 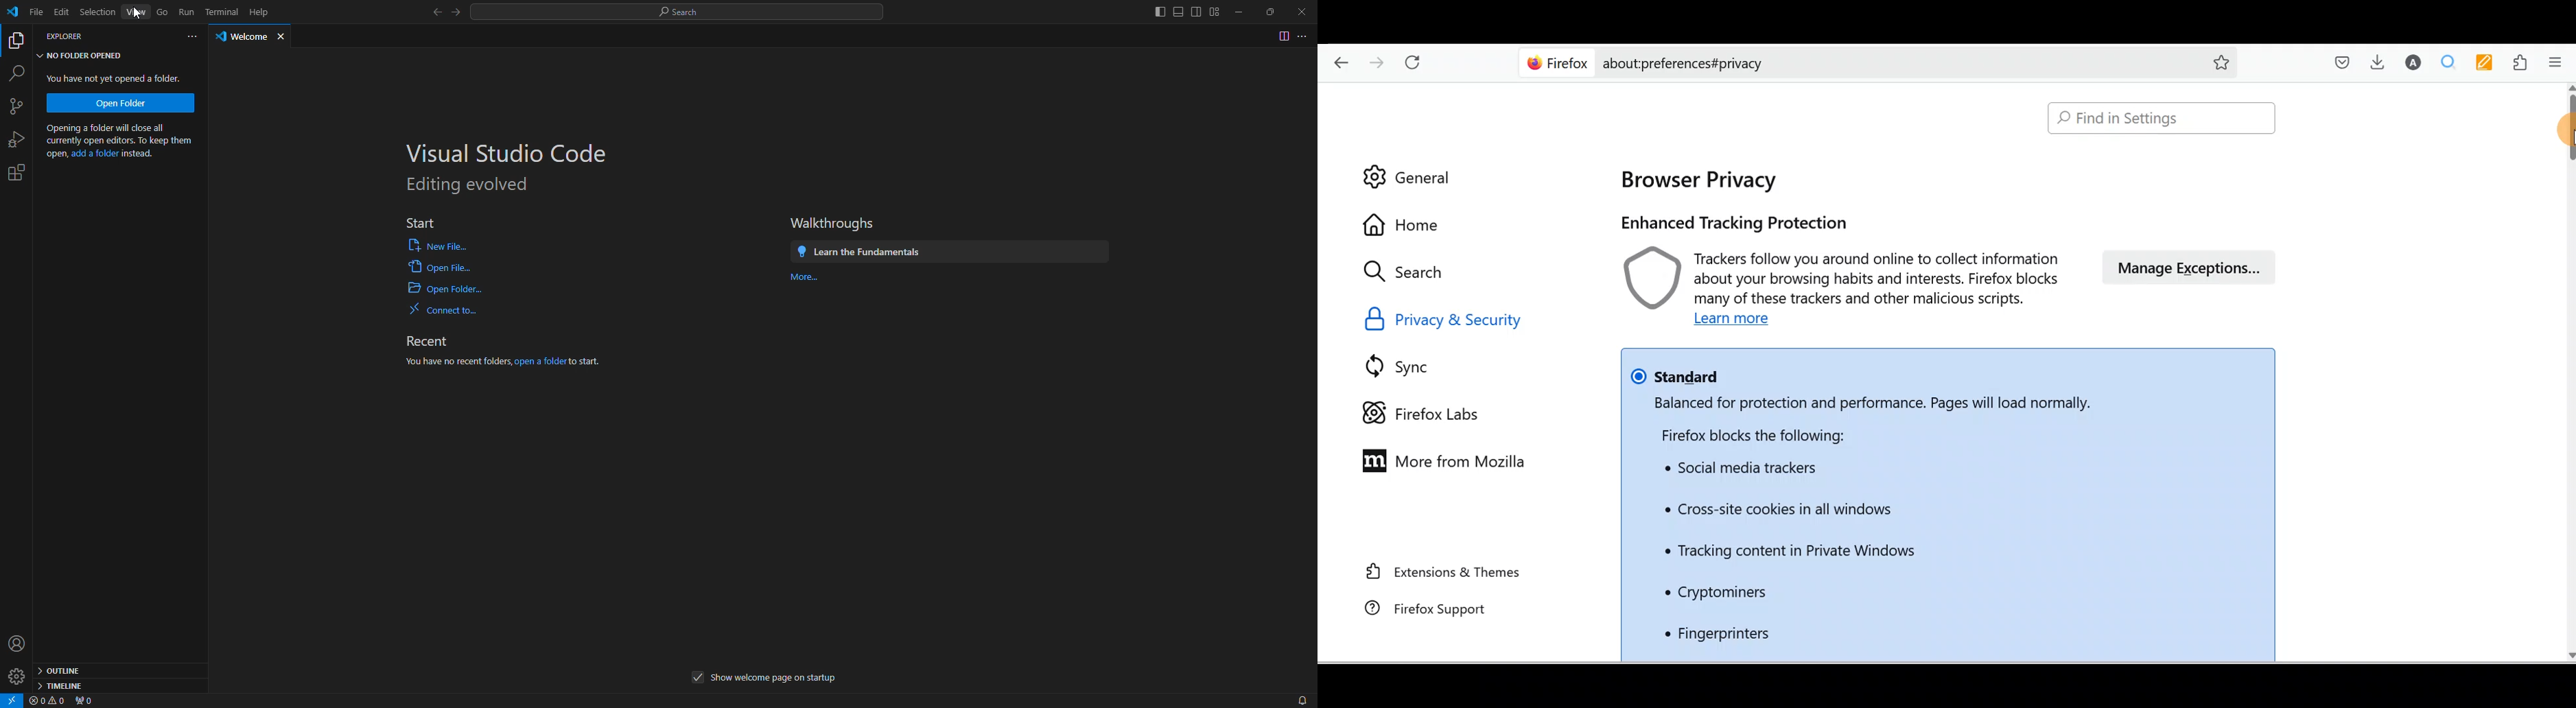 I want to click on Cross-site cookies in all windows, so click(x=1786, y=511).